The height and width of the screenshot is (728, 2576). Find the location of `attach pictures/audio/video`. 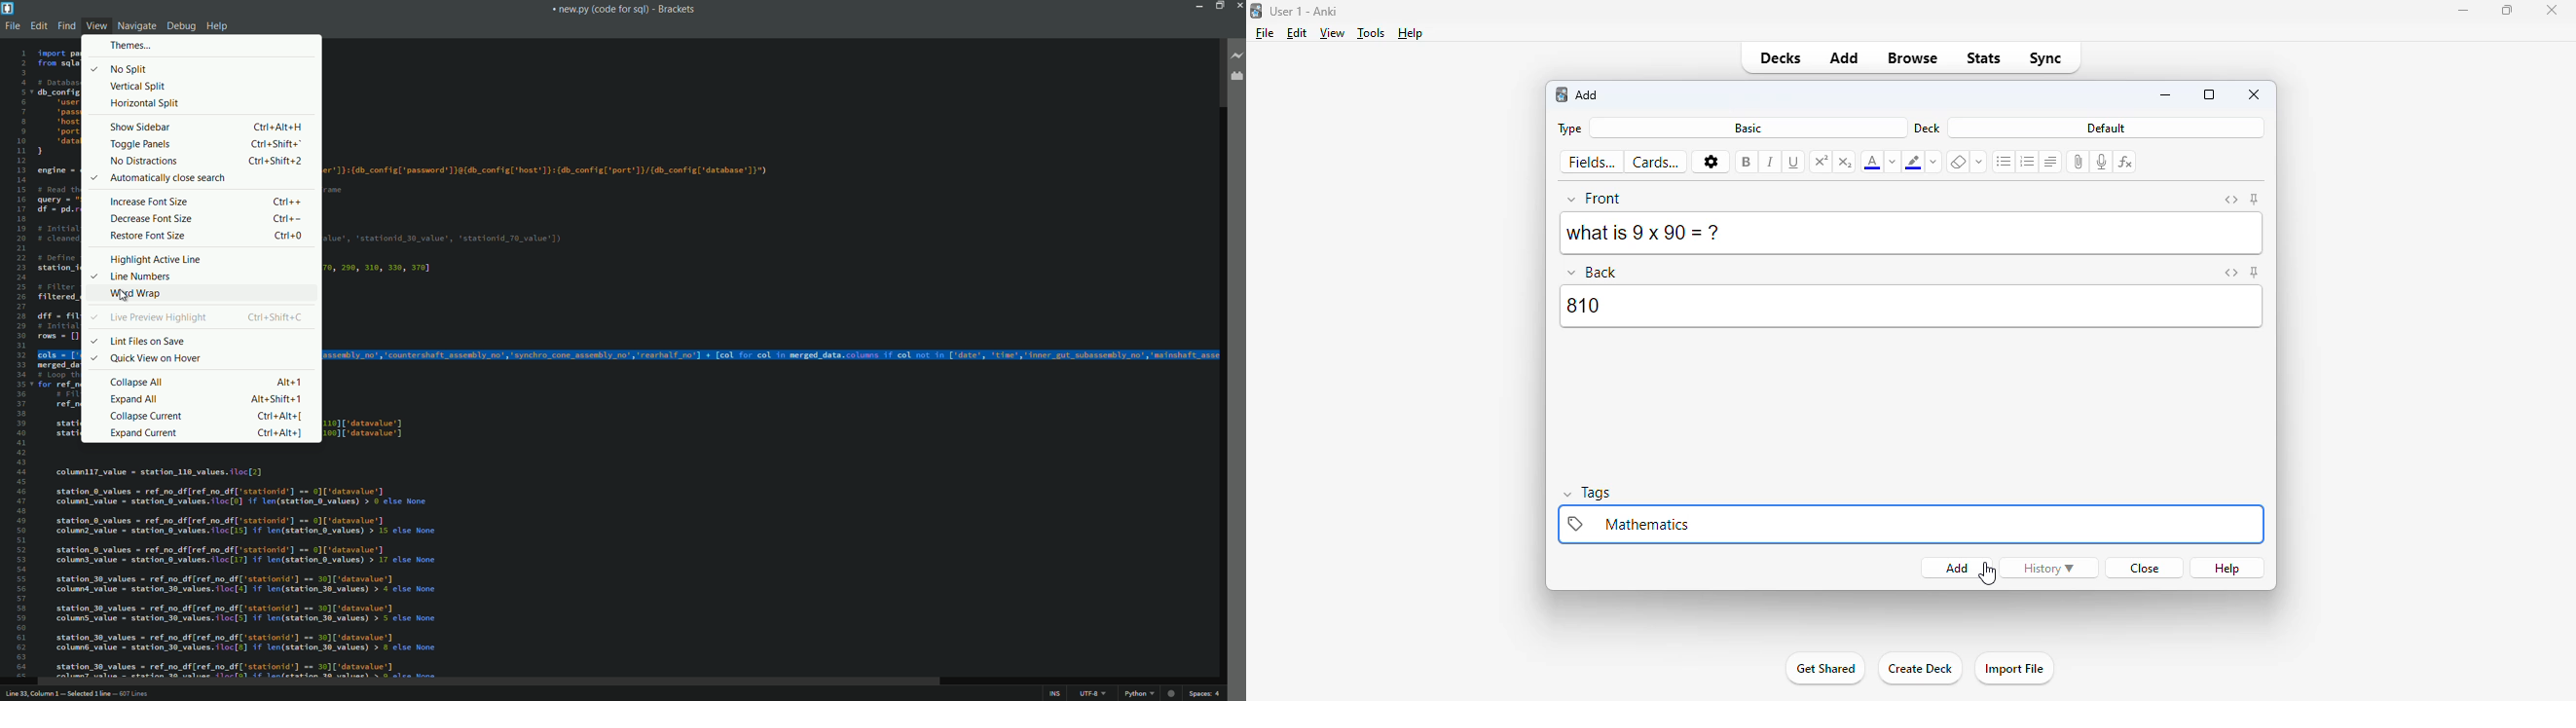

attach pictures/audio/video is located at coordinates (2079, 162).